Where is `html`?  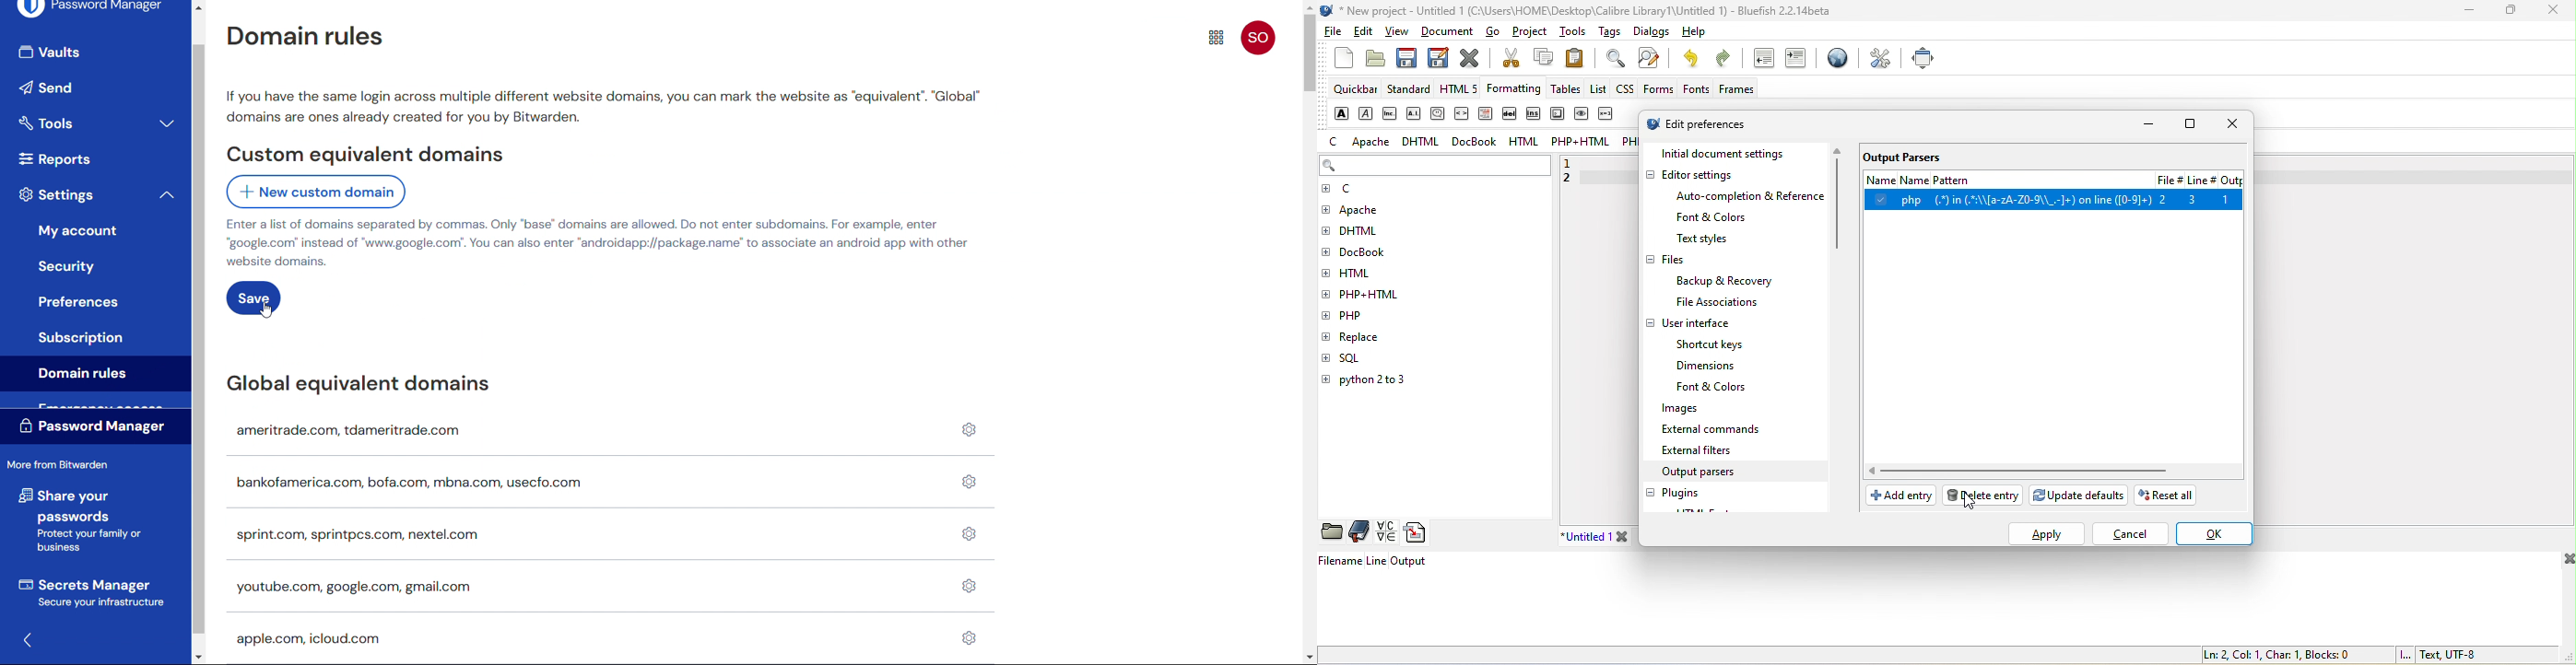
html is located at coordinates (1364, 271).